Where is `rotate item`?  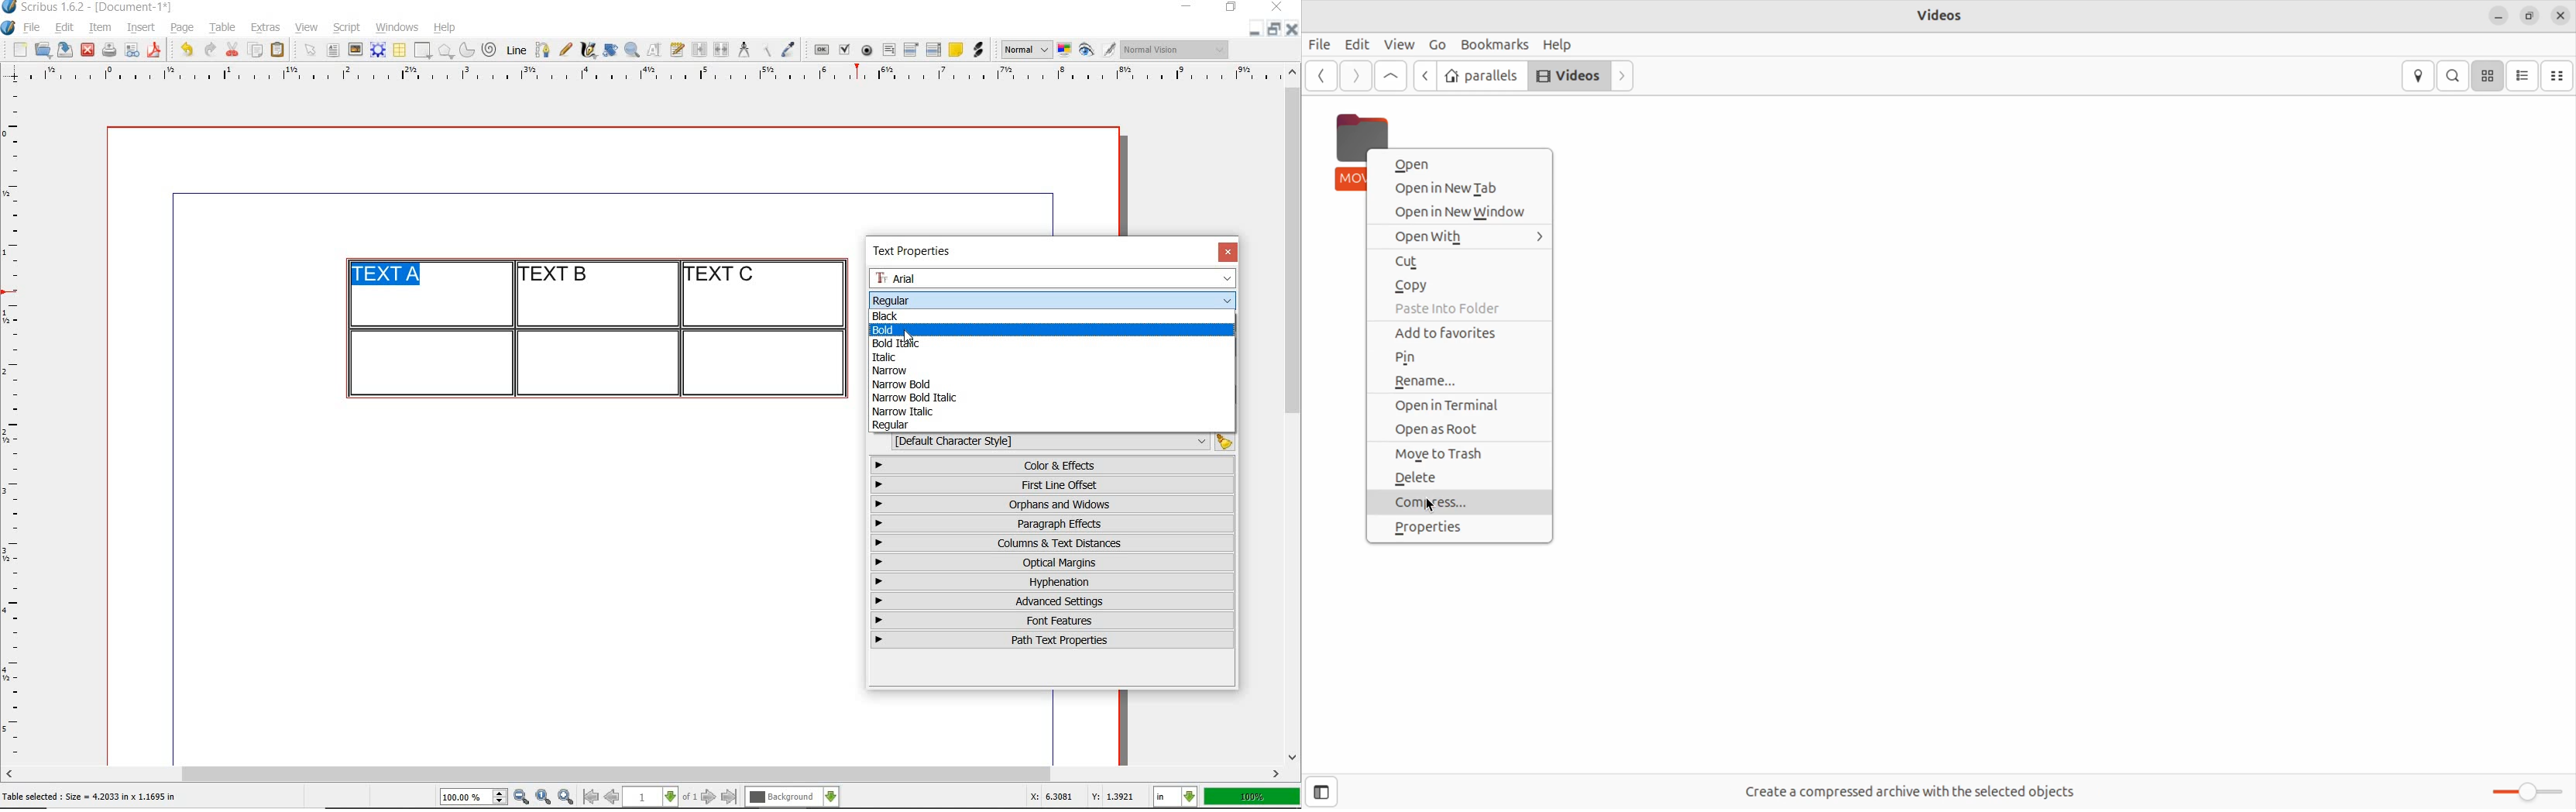 rotate item is located at coordinates (610, 50).